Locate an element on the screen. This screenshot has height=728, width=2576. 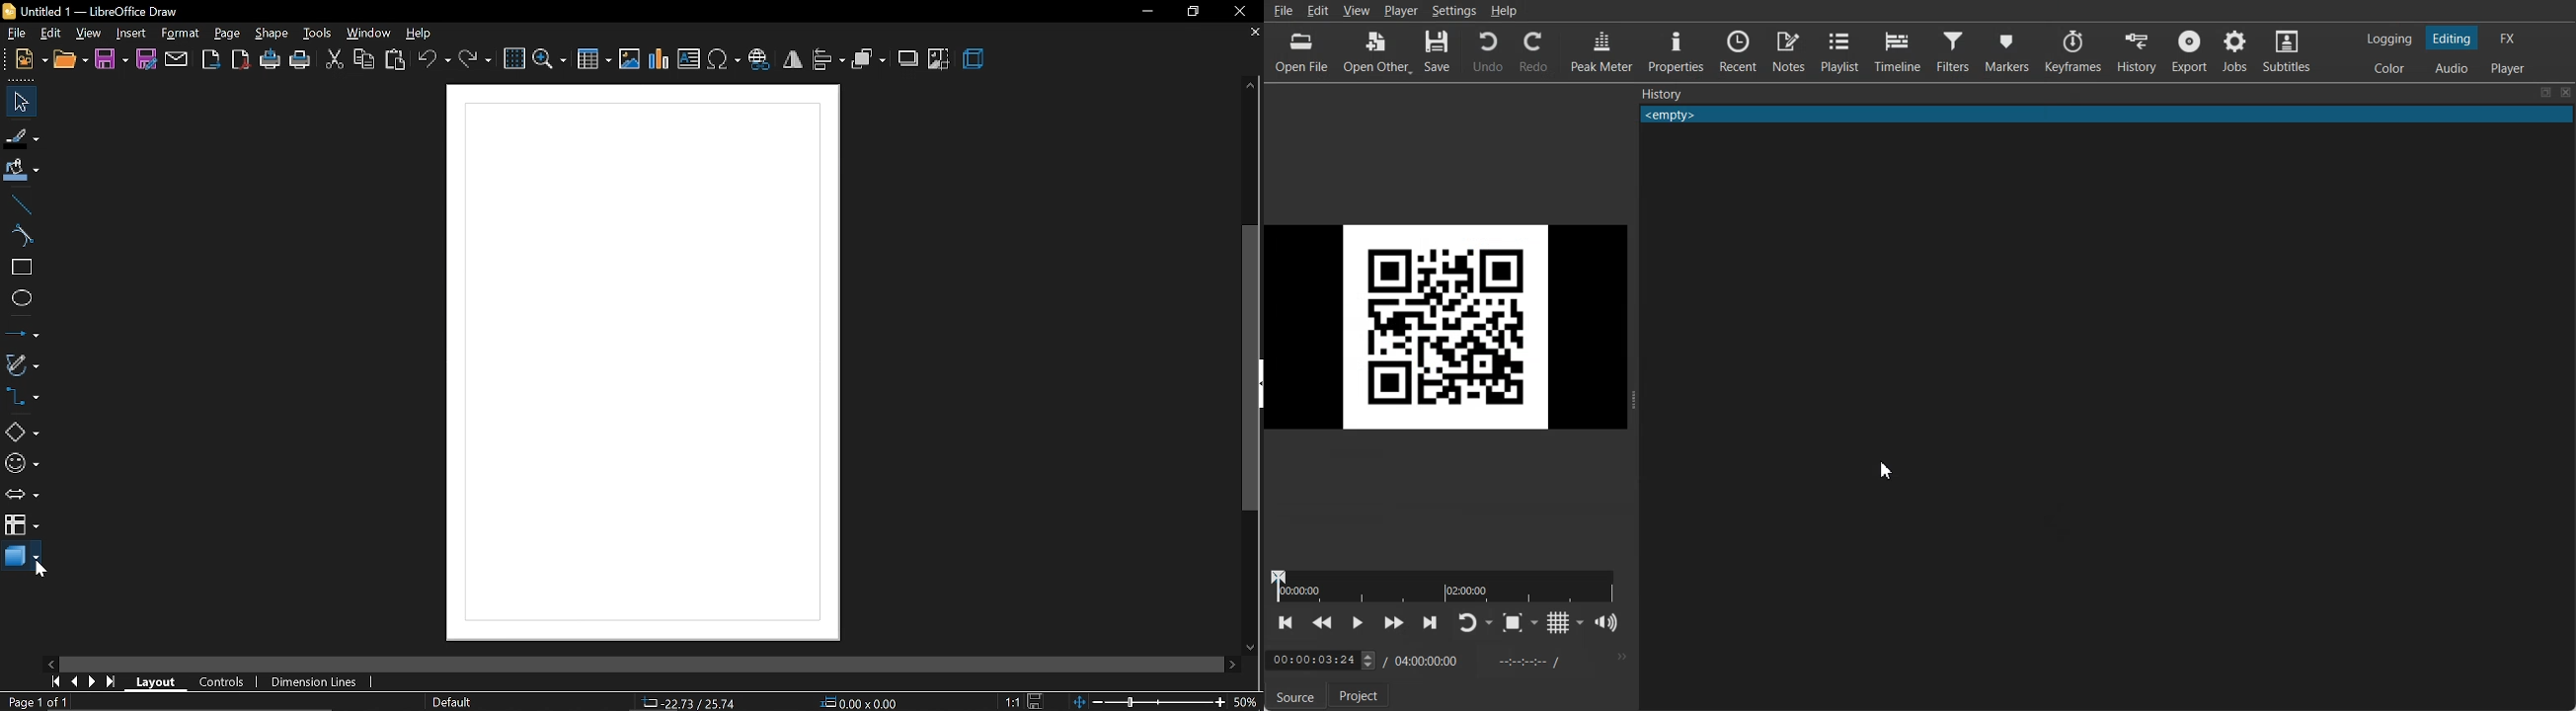
previous page is located at coordinates (71, 682).